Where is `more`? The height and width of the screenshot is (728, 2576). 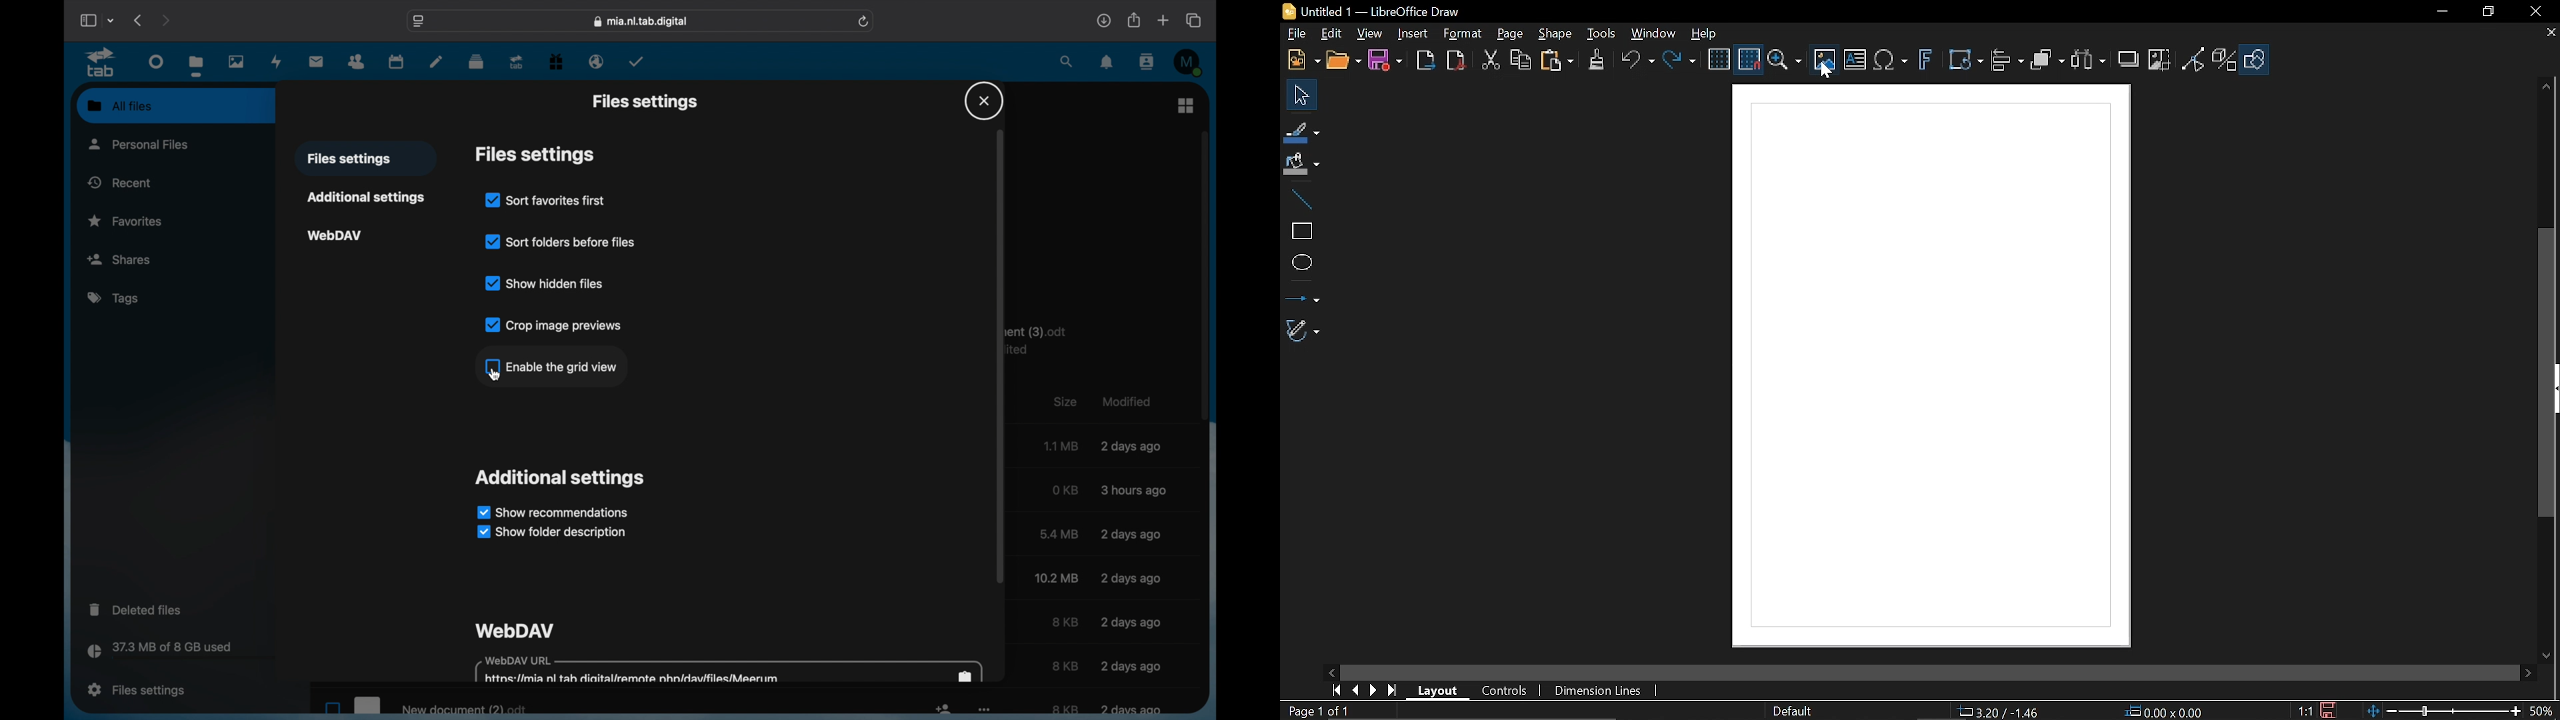
more is located at coordinates (984, 711).